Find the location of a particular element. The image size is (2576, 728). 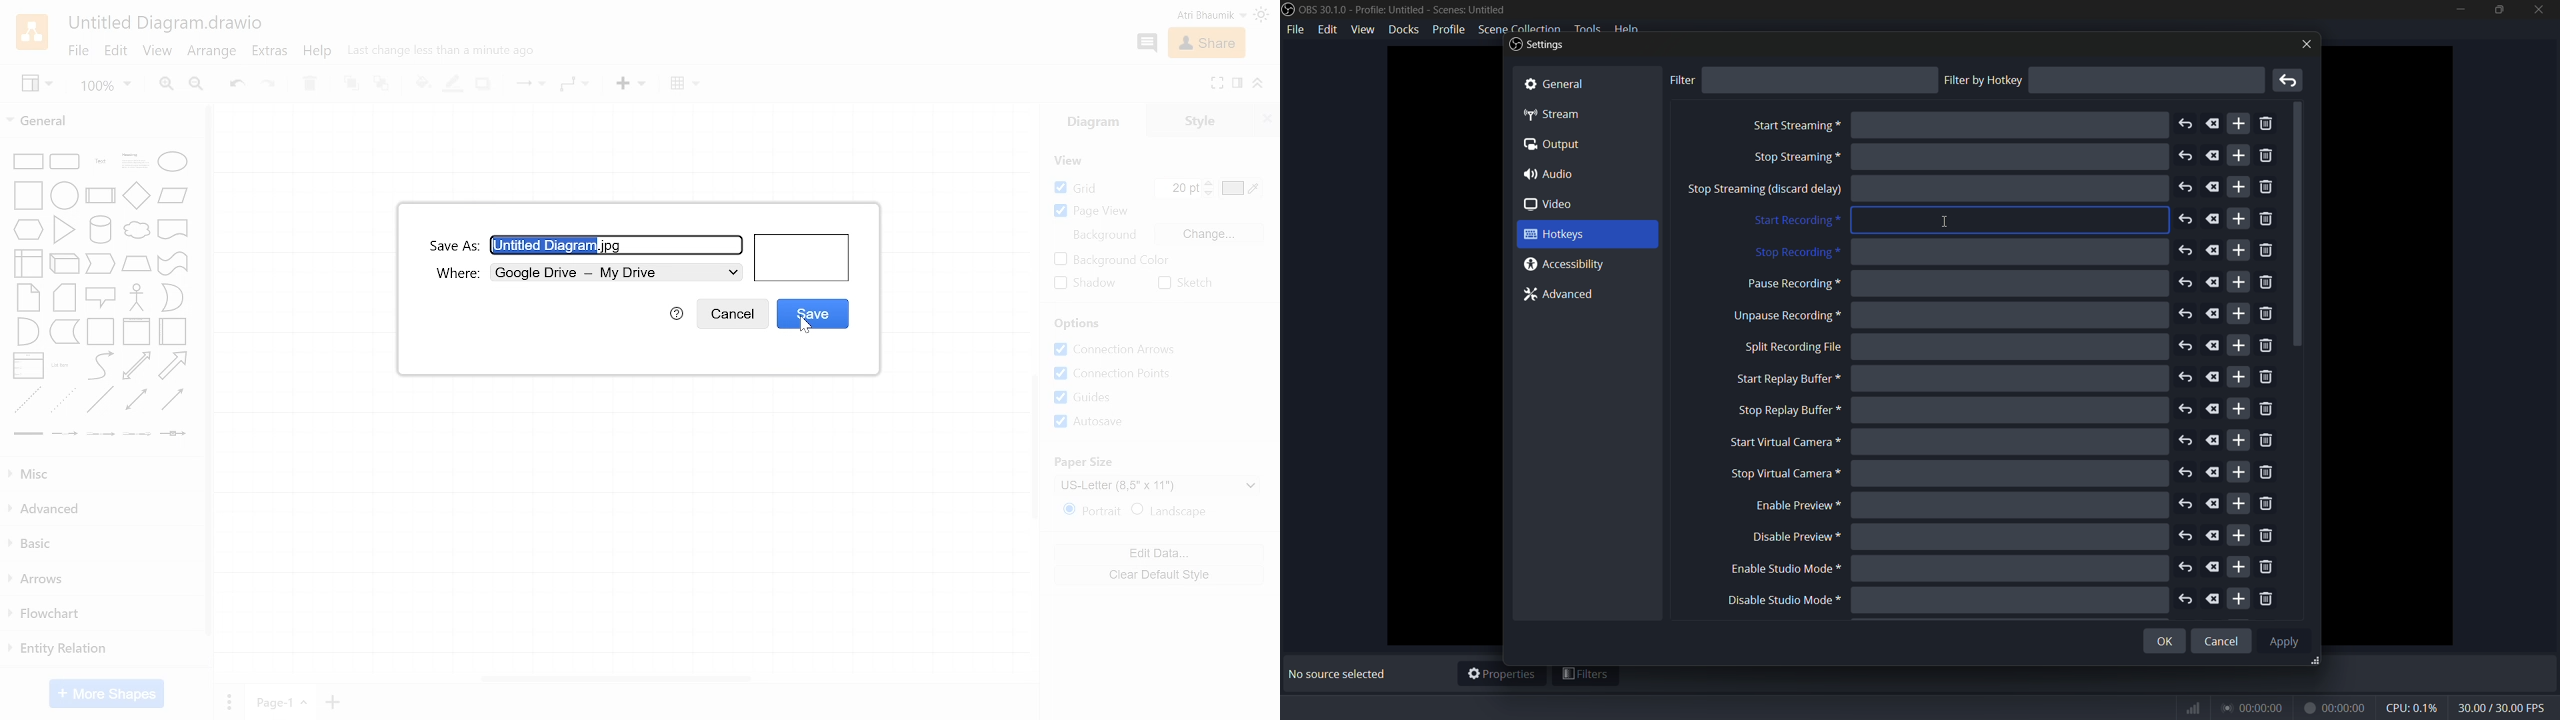

start streaming is located at coordinates (1795, 126).